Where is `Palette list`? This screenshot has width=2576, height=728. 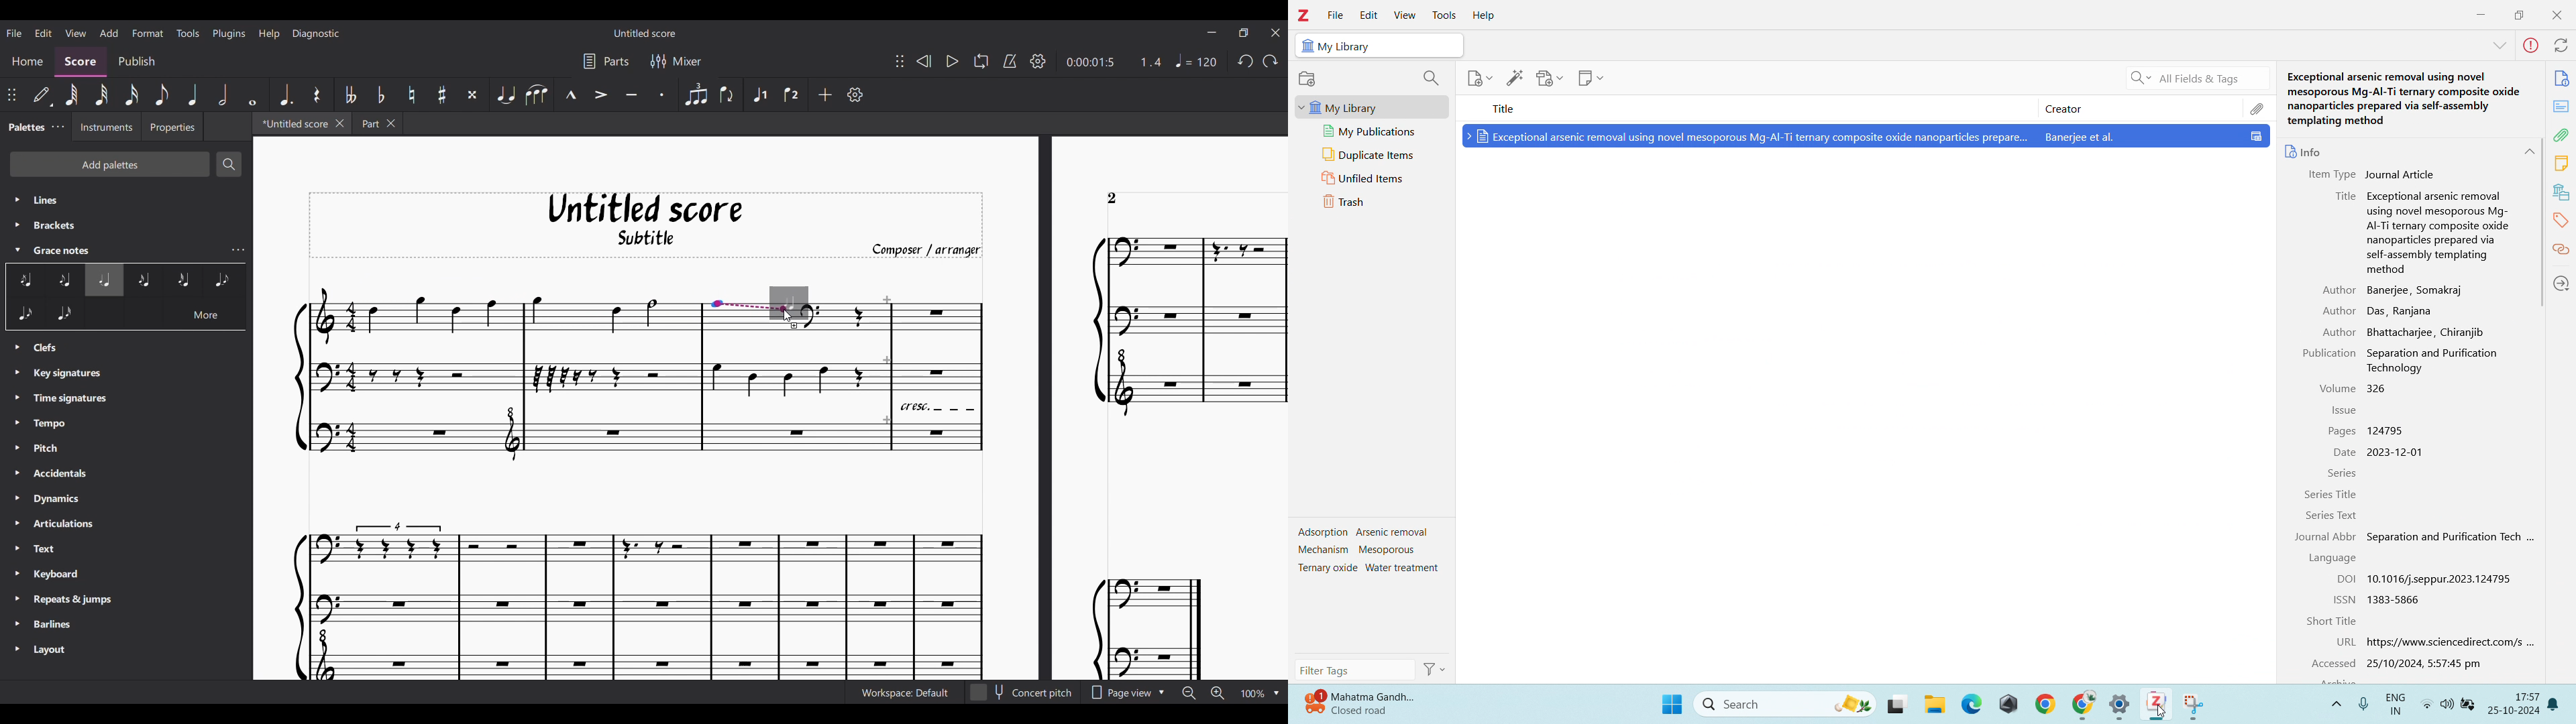
Palette list is located at coordinates (127, 224).